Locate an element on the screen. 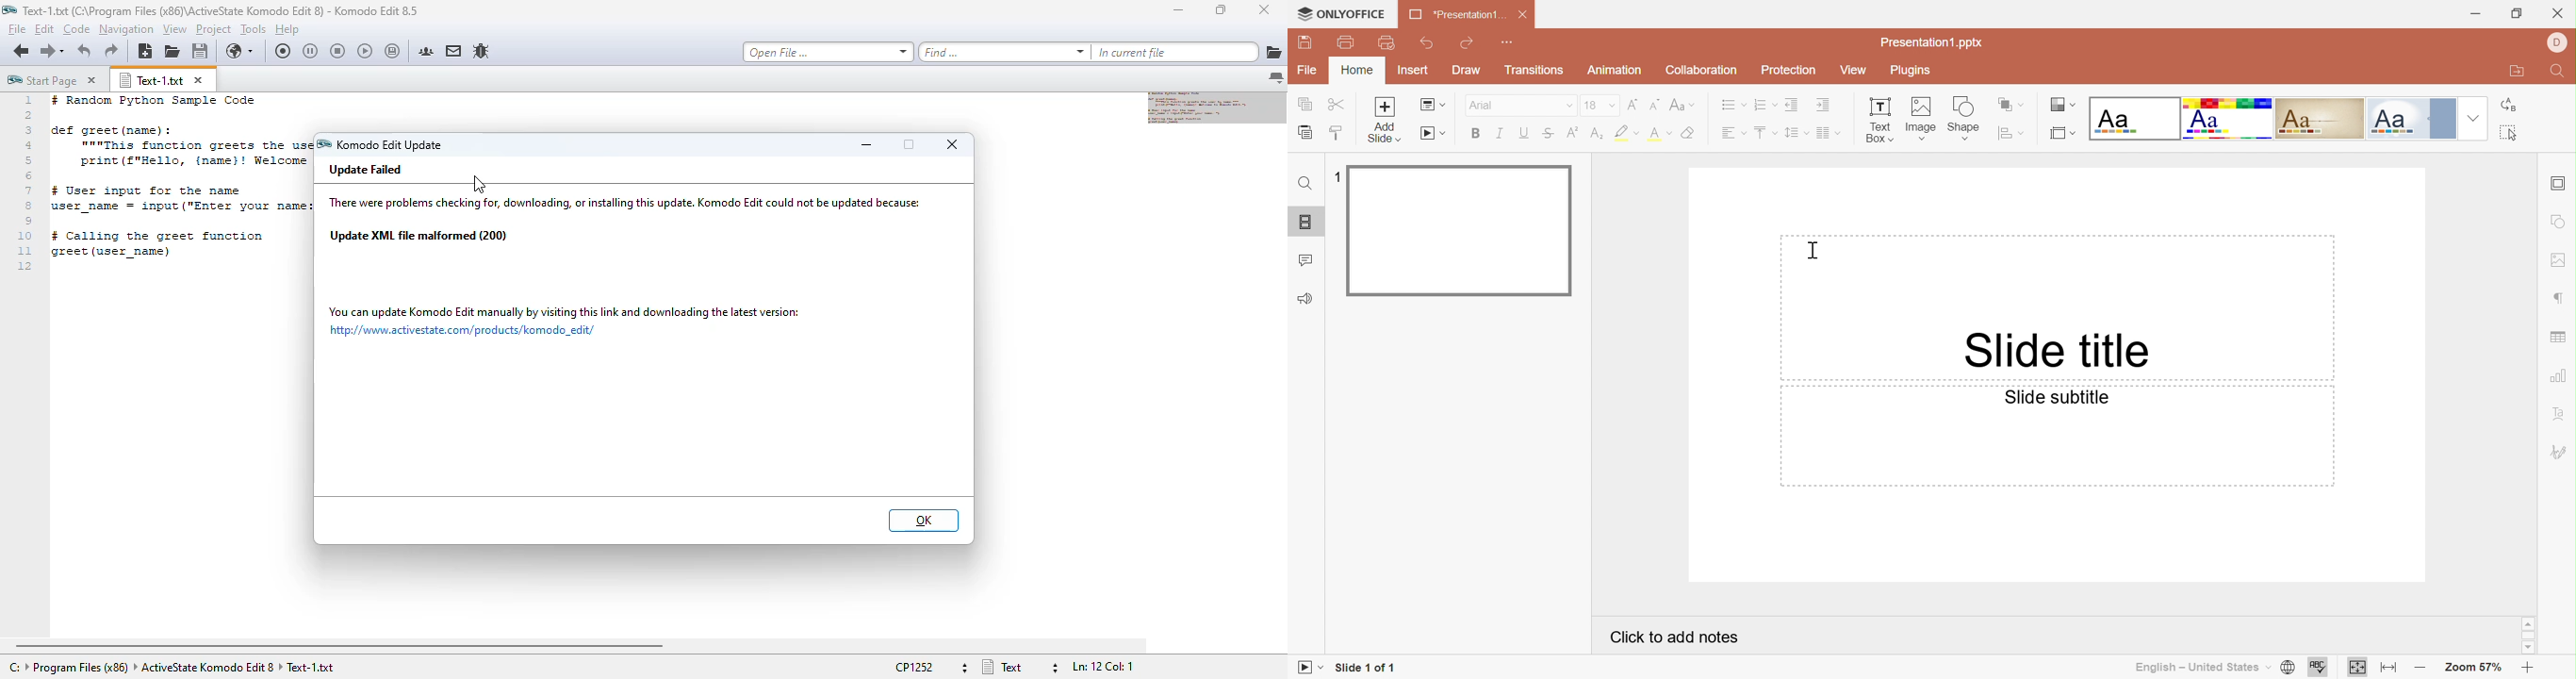 The width and height of the screenshot is (2576, 700). komodo email lists is located at coordinates (453, 51).